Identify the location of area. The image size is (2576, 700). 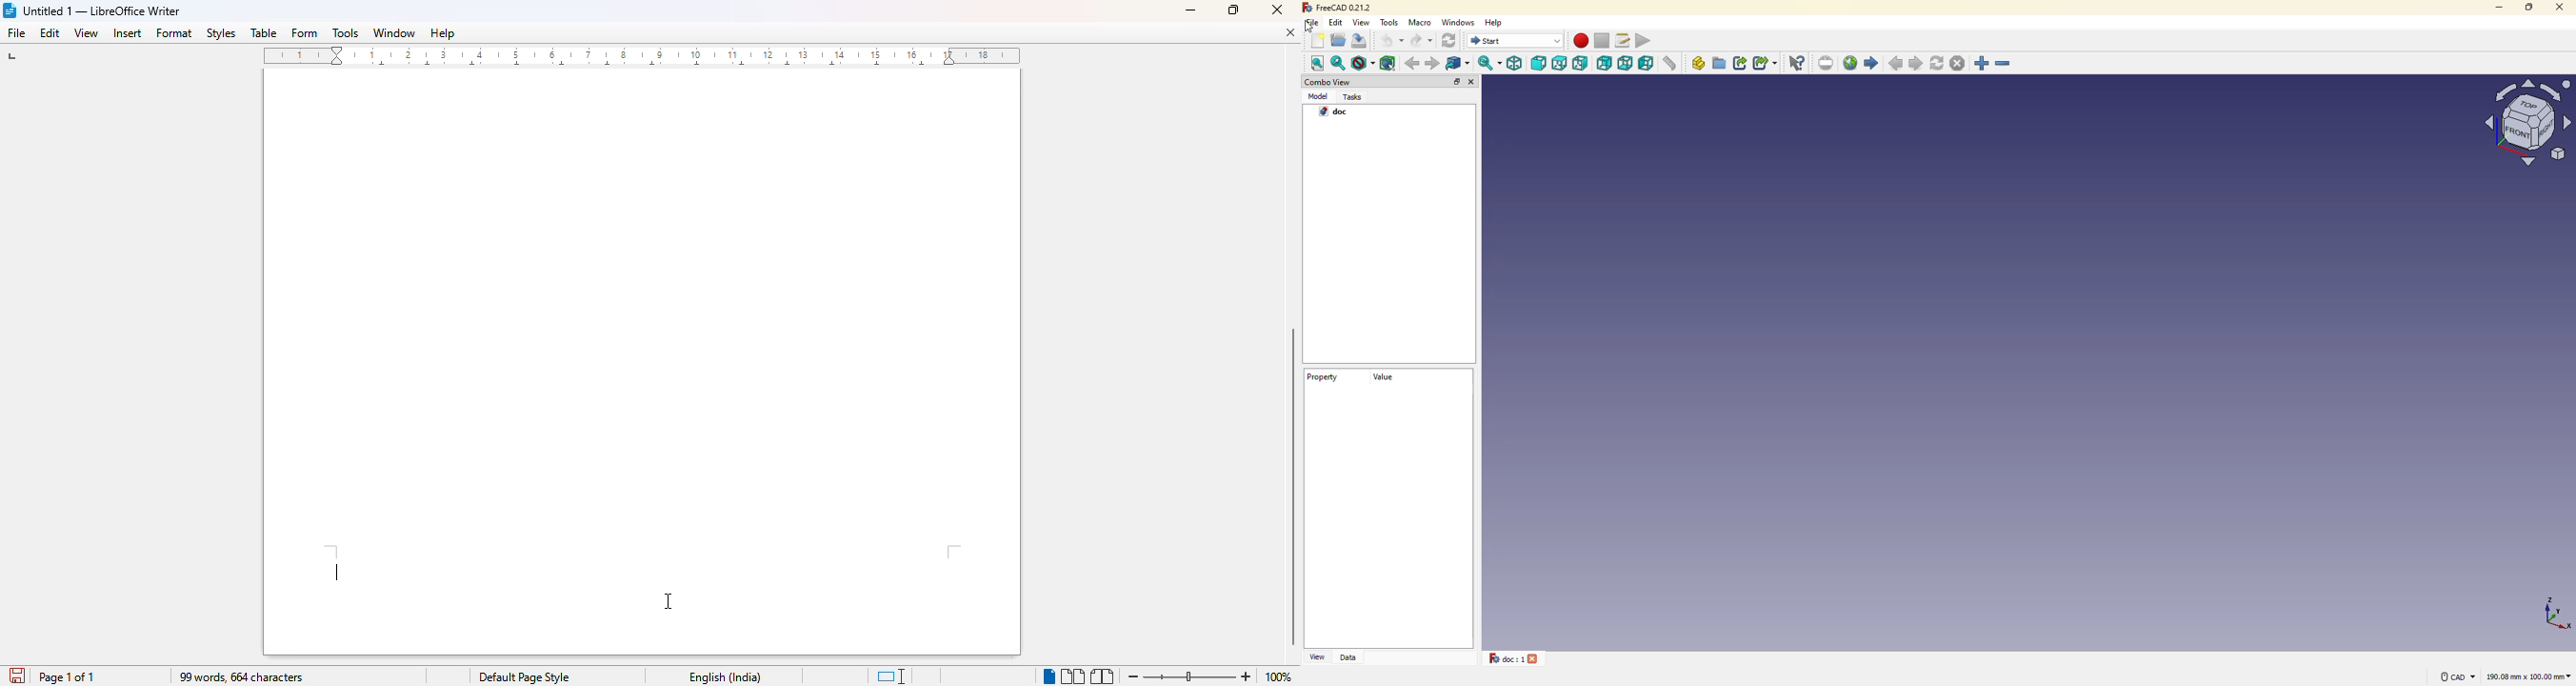
(2529, 677).